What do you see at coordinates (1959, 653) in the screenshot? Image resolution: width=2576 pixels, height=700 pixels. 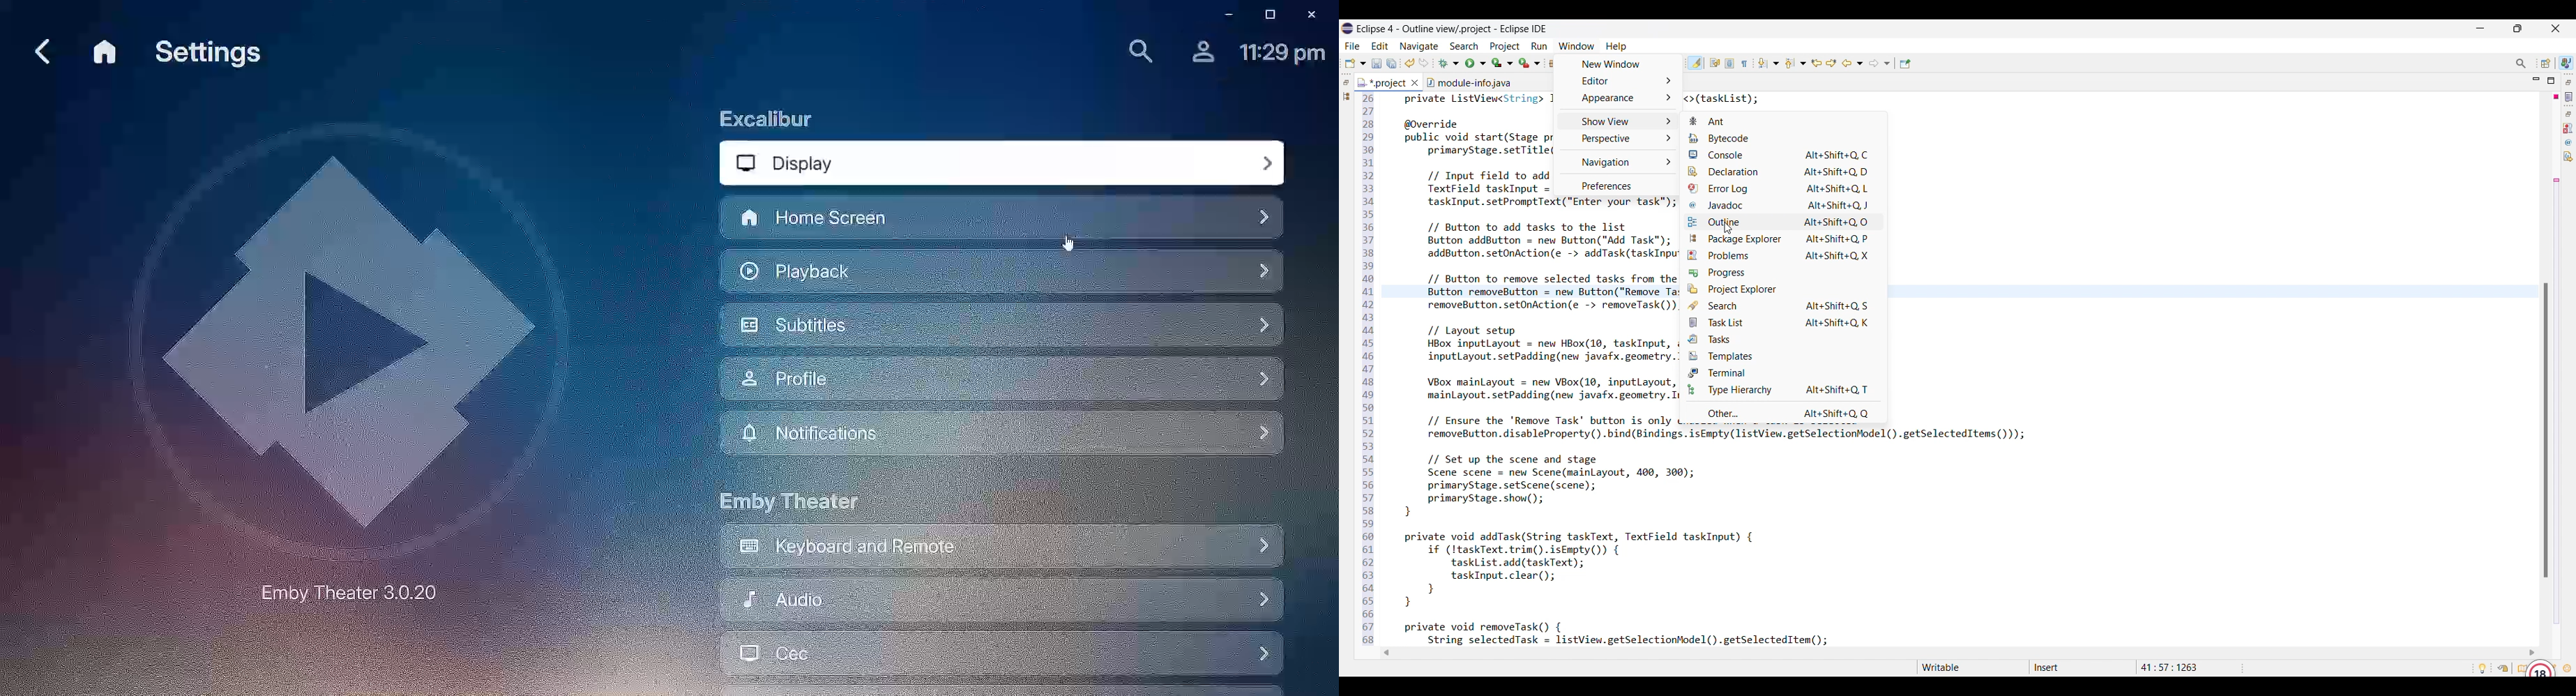 I see `Horizontal slider` at bounding box center [1959, 653].